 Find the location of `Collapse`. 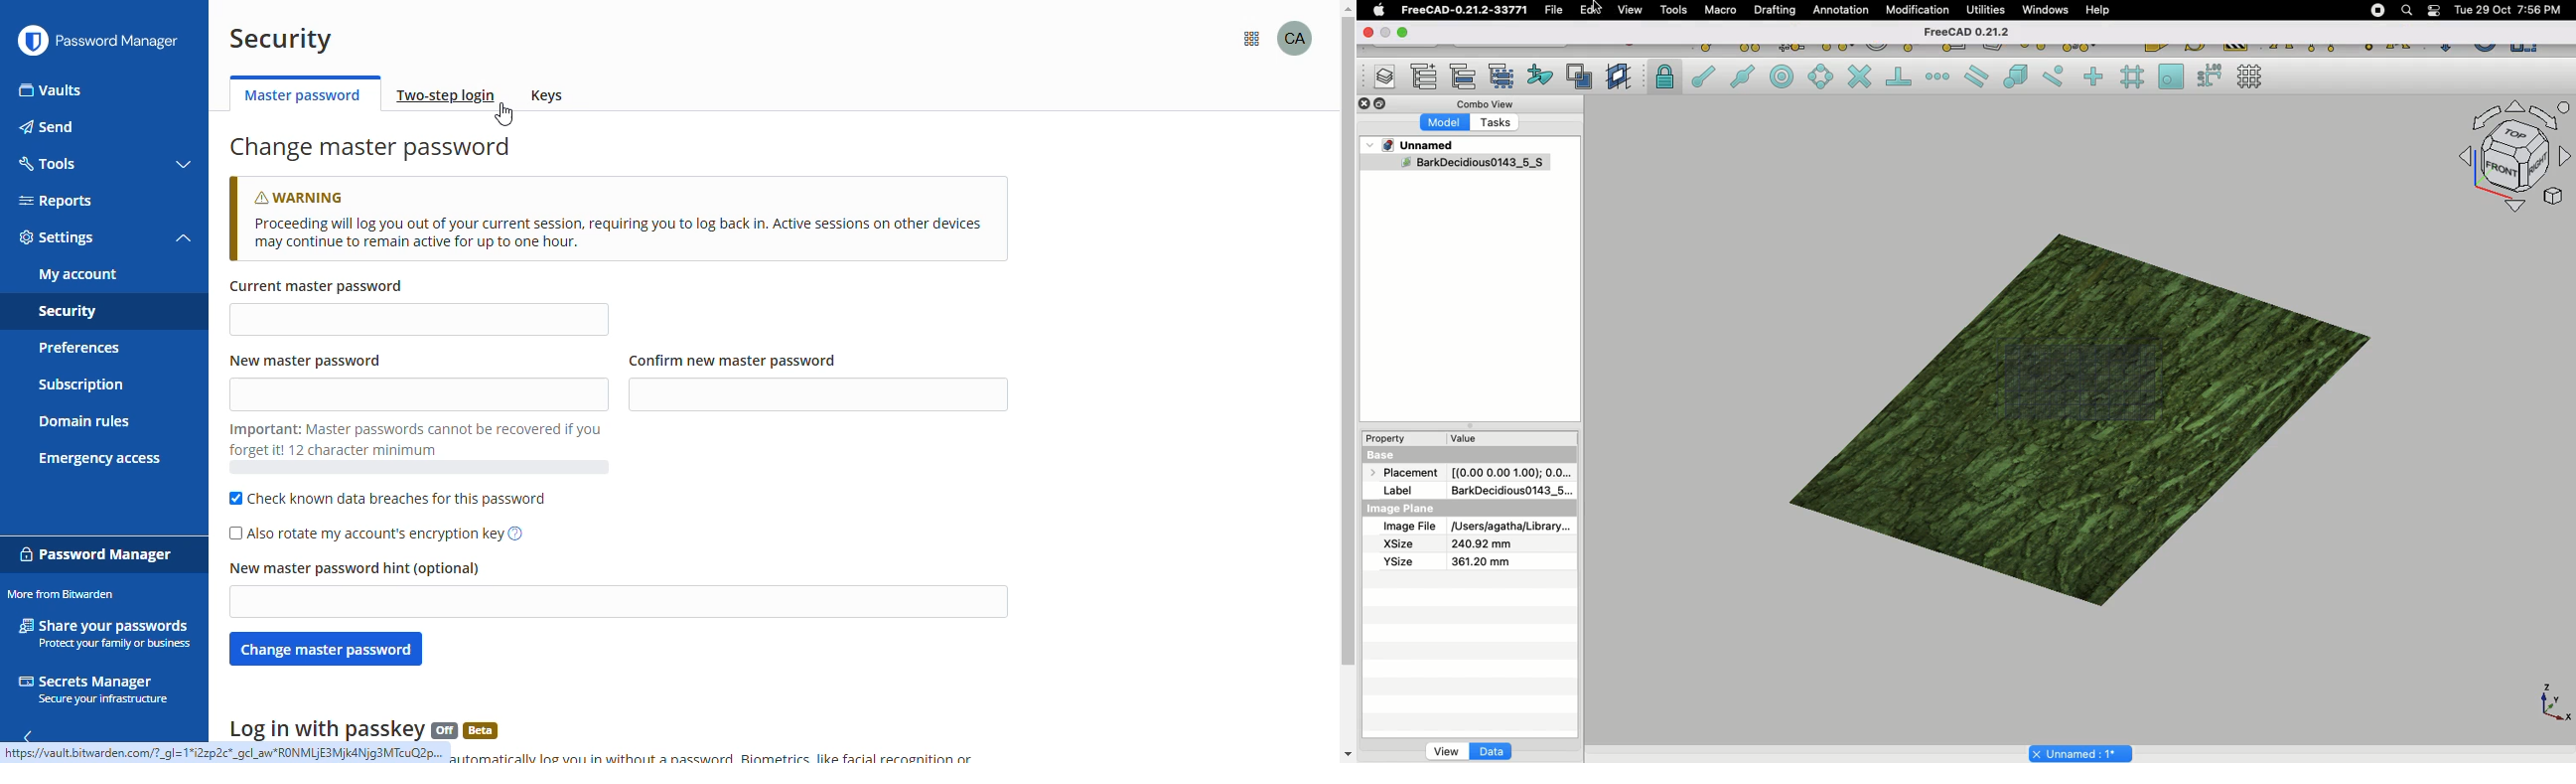

Collapse is located at coordinates (1381, 104).